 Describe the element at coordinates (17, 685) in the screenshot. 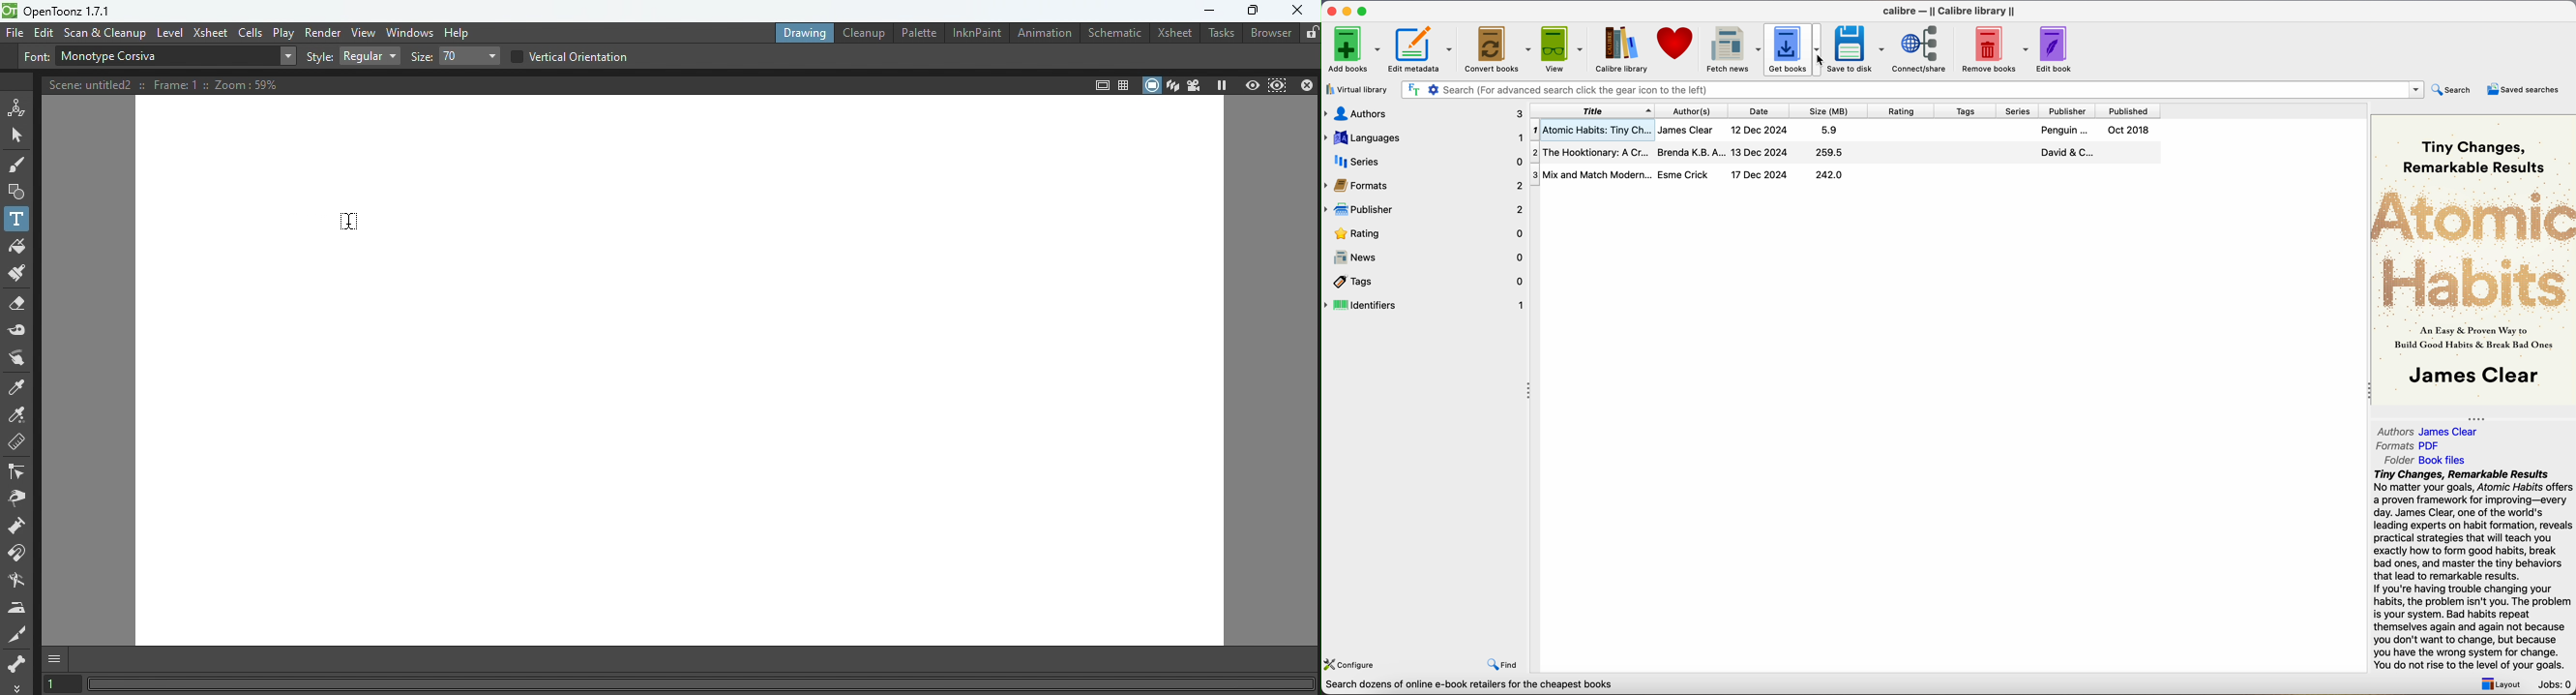

I see `More options` at that location.